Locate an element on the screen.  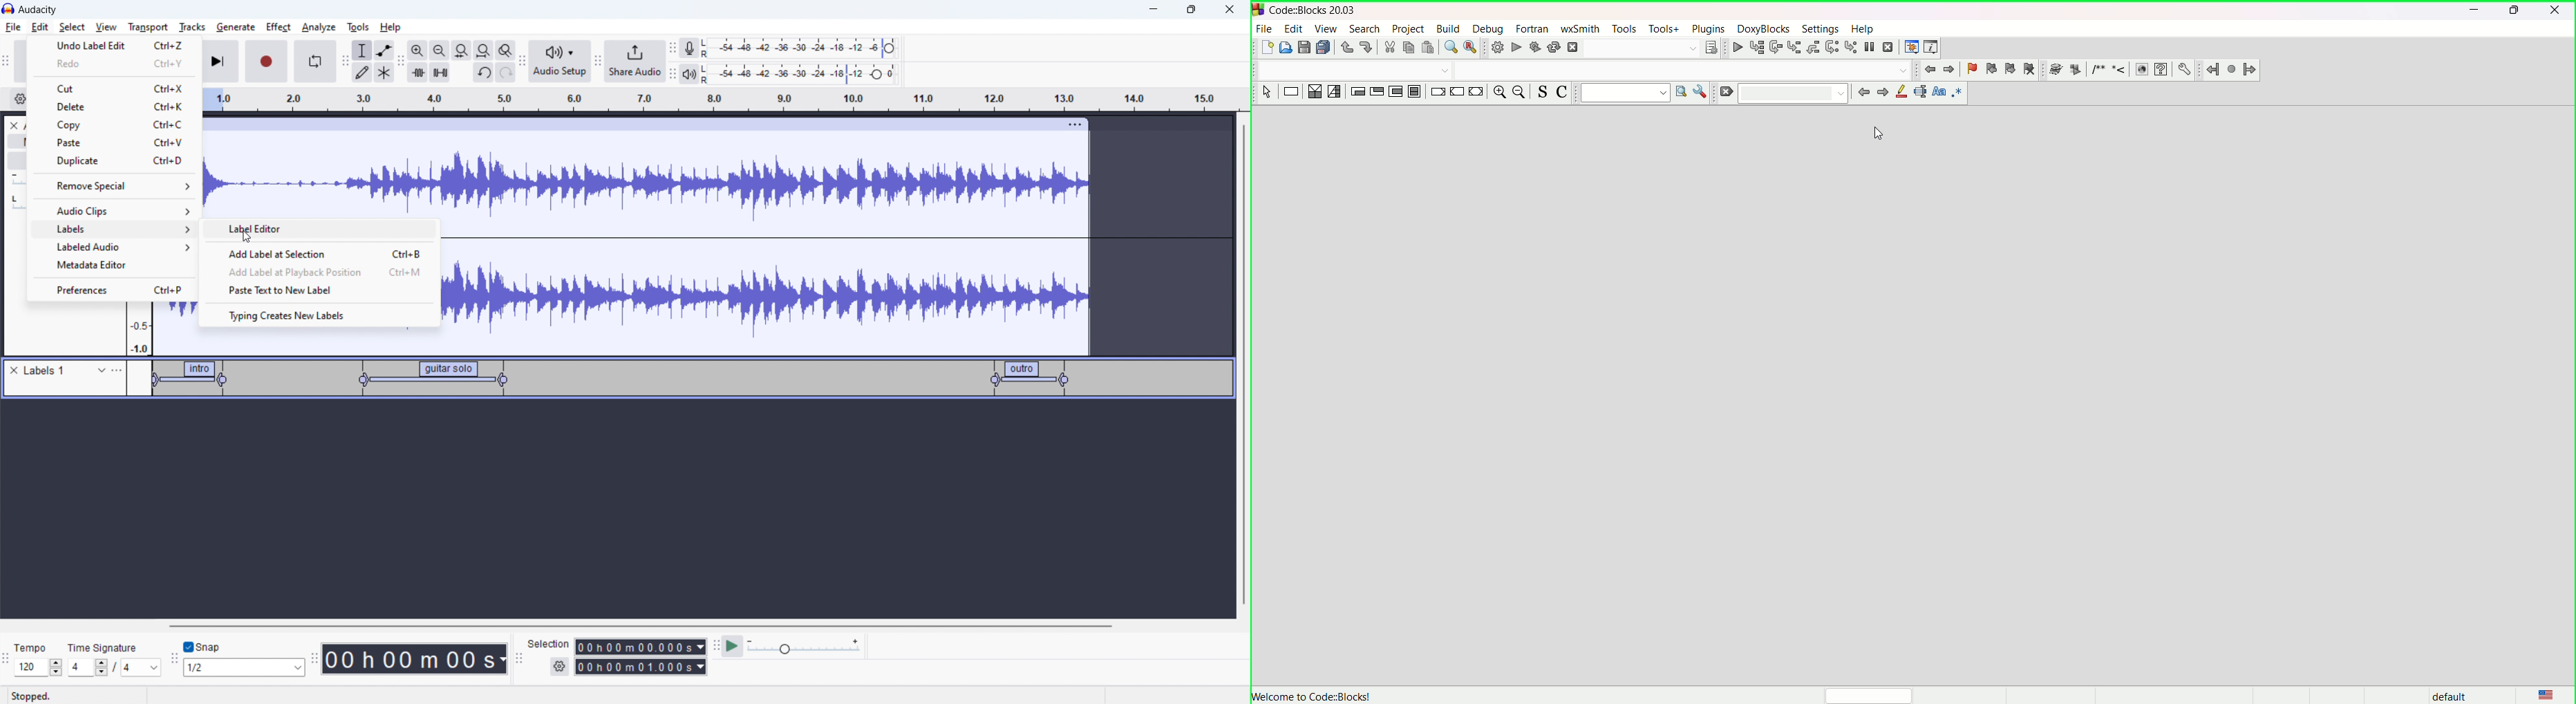
share audio is located at coordinates (634, 61).